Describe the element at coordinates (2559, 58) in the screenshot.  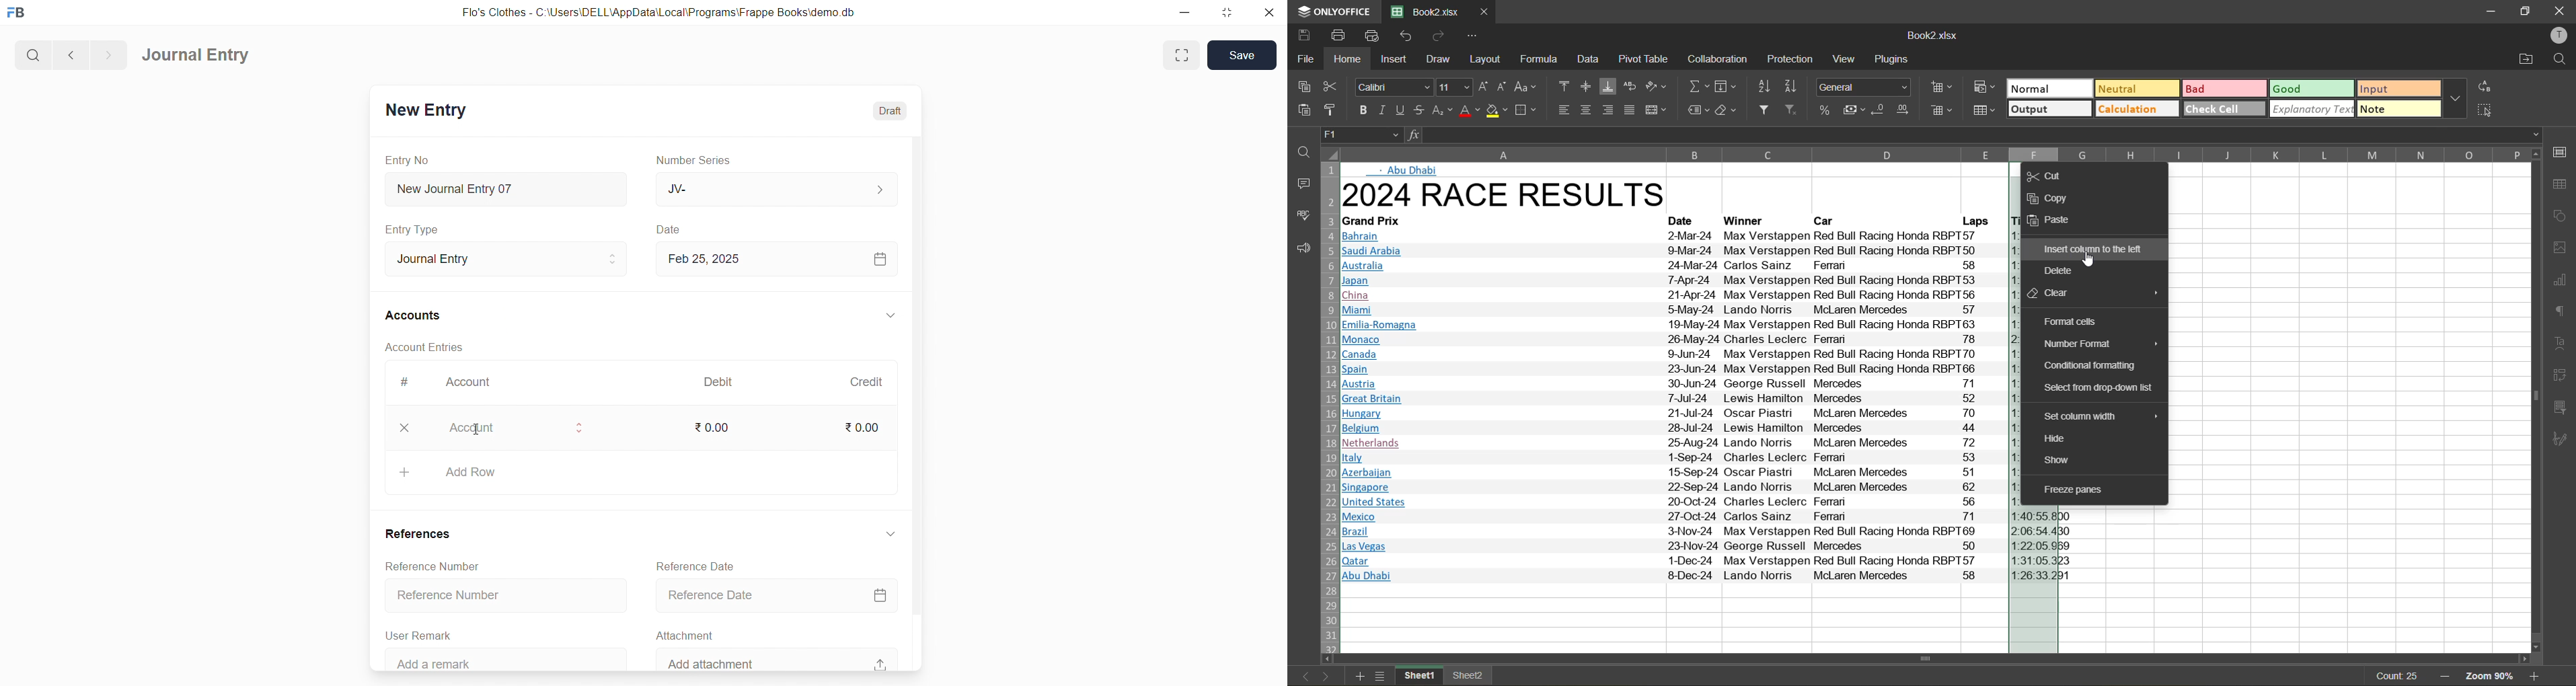
I see `find` at that location.